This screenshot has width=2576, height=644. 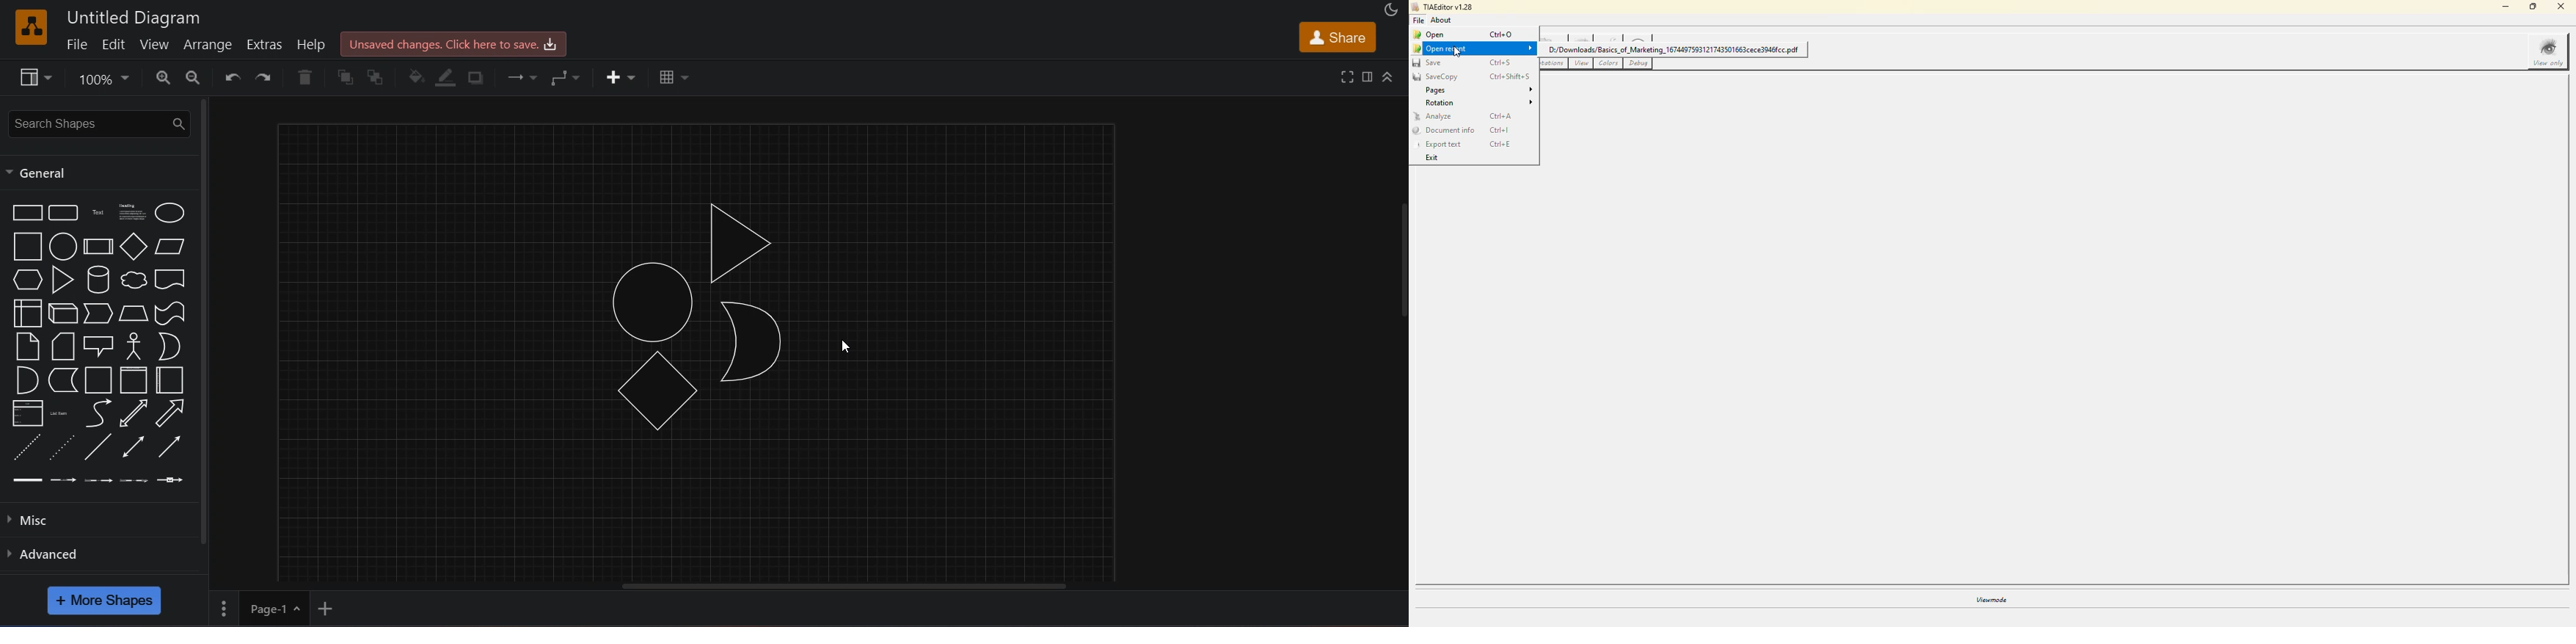 What do you see at coordinates (134, 347) in the screenshot?
I see `actor` at bounding box center [134, 347].